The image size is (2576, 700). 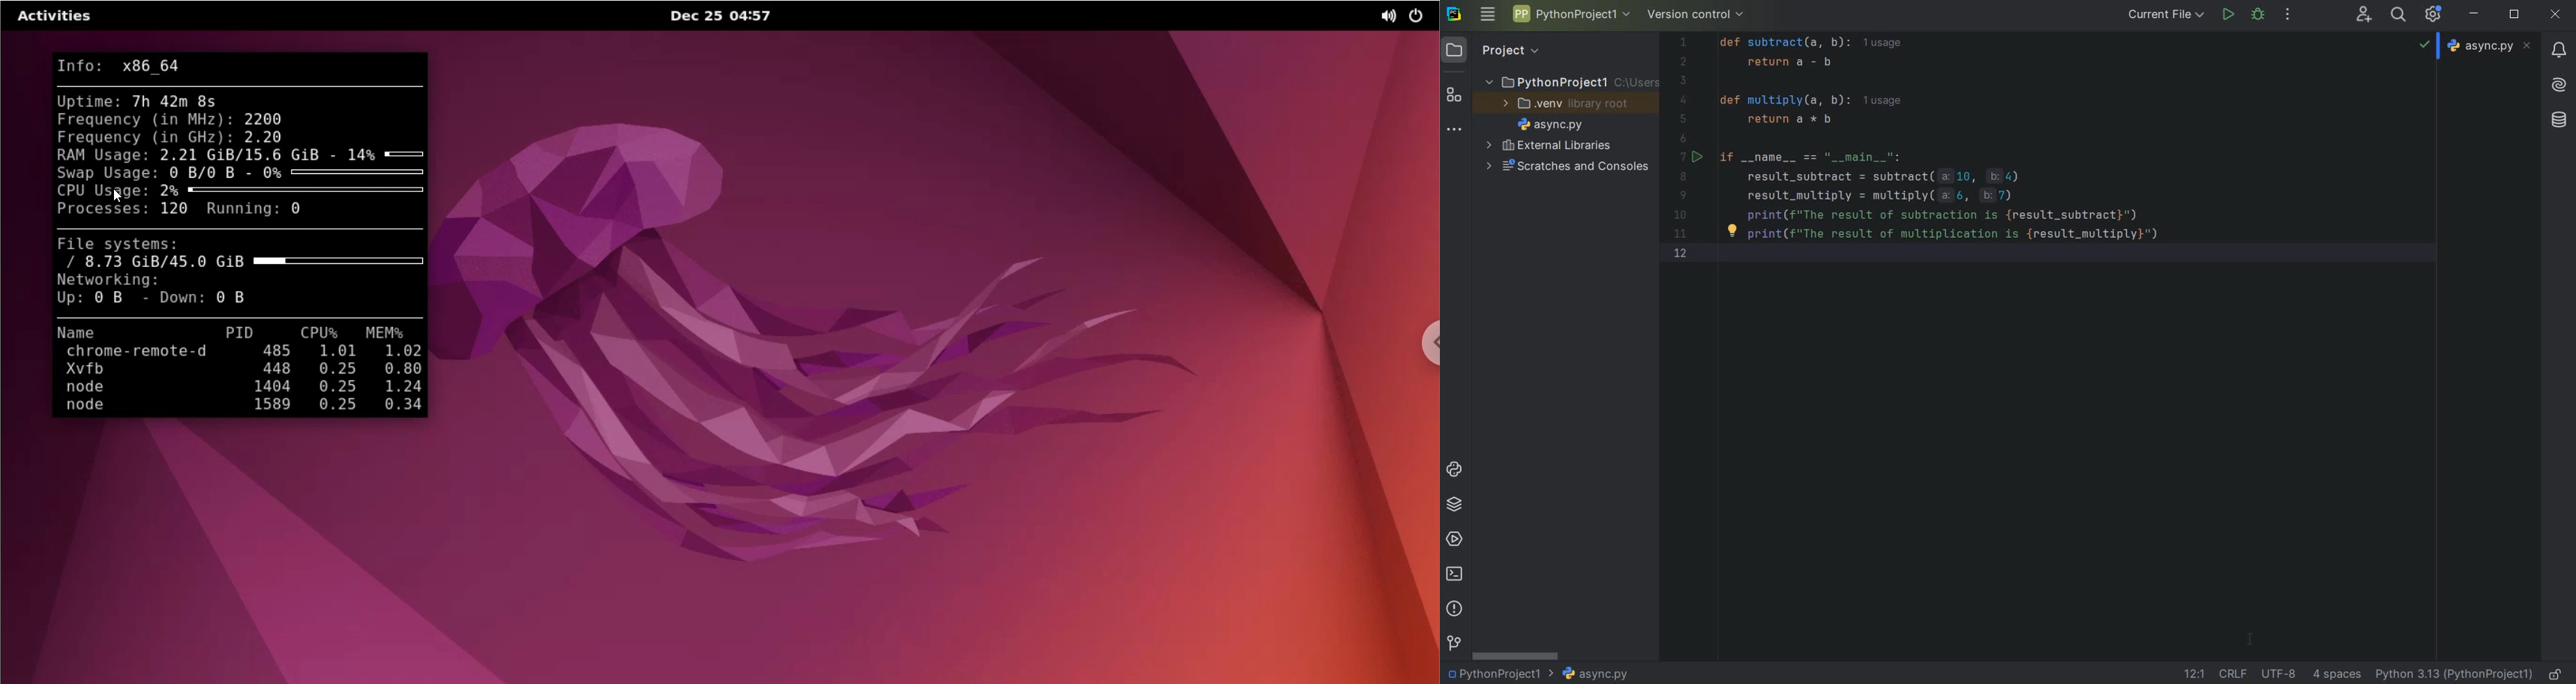 What do you see at coordinates (1455, 503) in the screenshot?
I see `python packages` at bounding box center [1455, 503].